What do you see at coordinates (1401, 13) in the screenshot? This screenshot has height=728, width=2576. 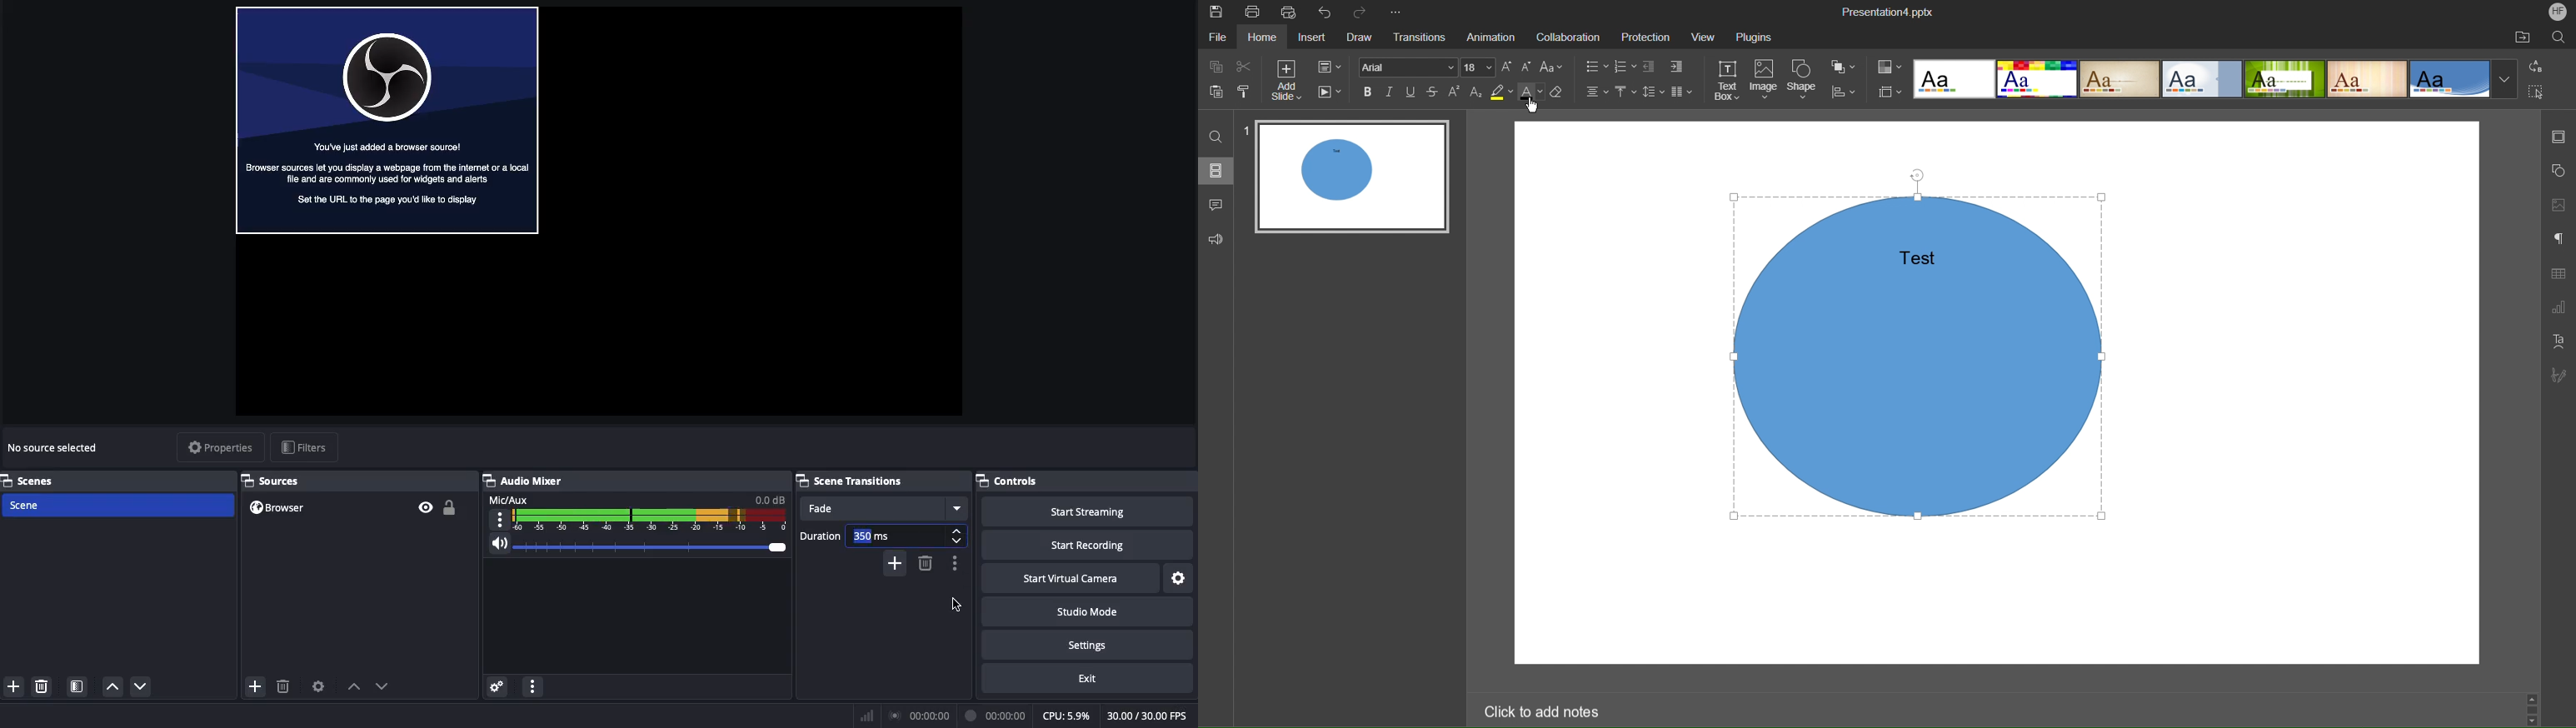 I see `More` at bounding box center [1401, 13].